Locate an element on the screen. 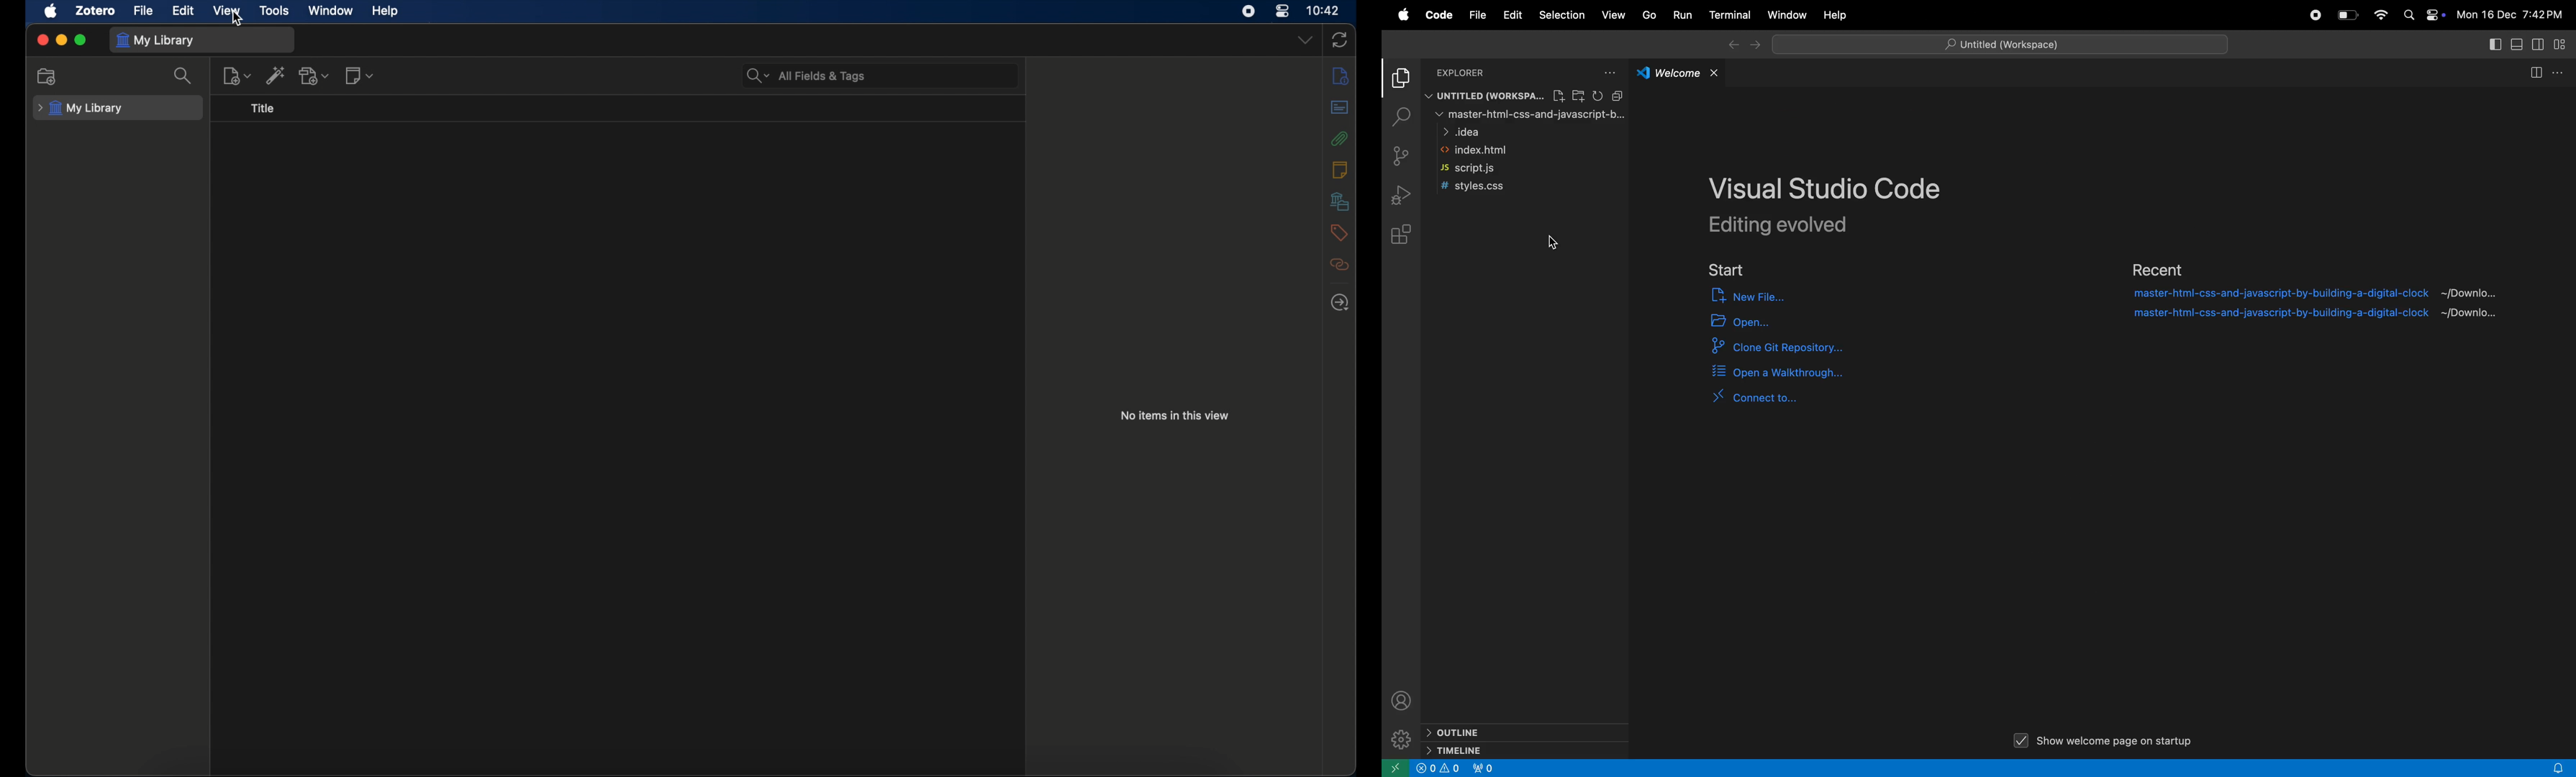  all fields & tags is located at coordinates (806, 76).